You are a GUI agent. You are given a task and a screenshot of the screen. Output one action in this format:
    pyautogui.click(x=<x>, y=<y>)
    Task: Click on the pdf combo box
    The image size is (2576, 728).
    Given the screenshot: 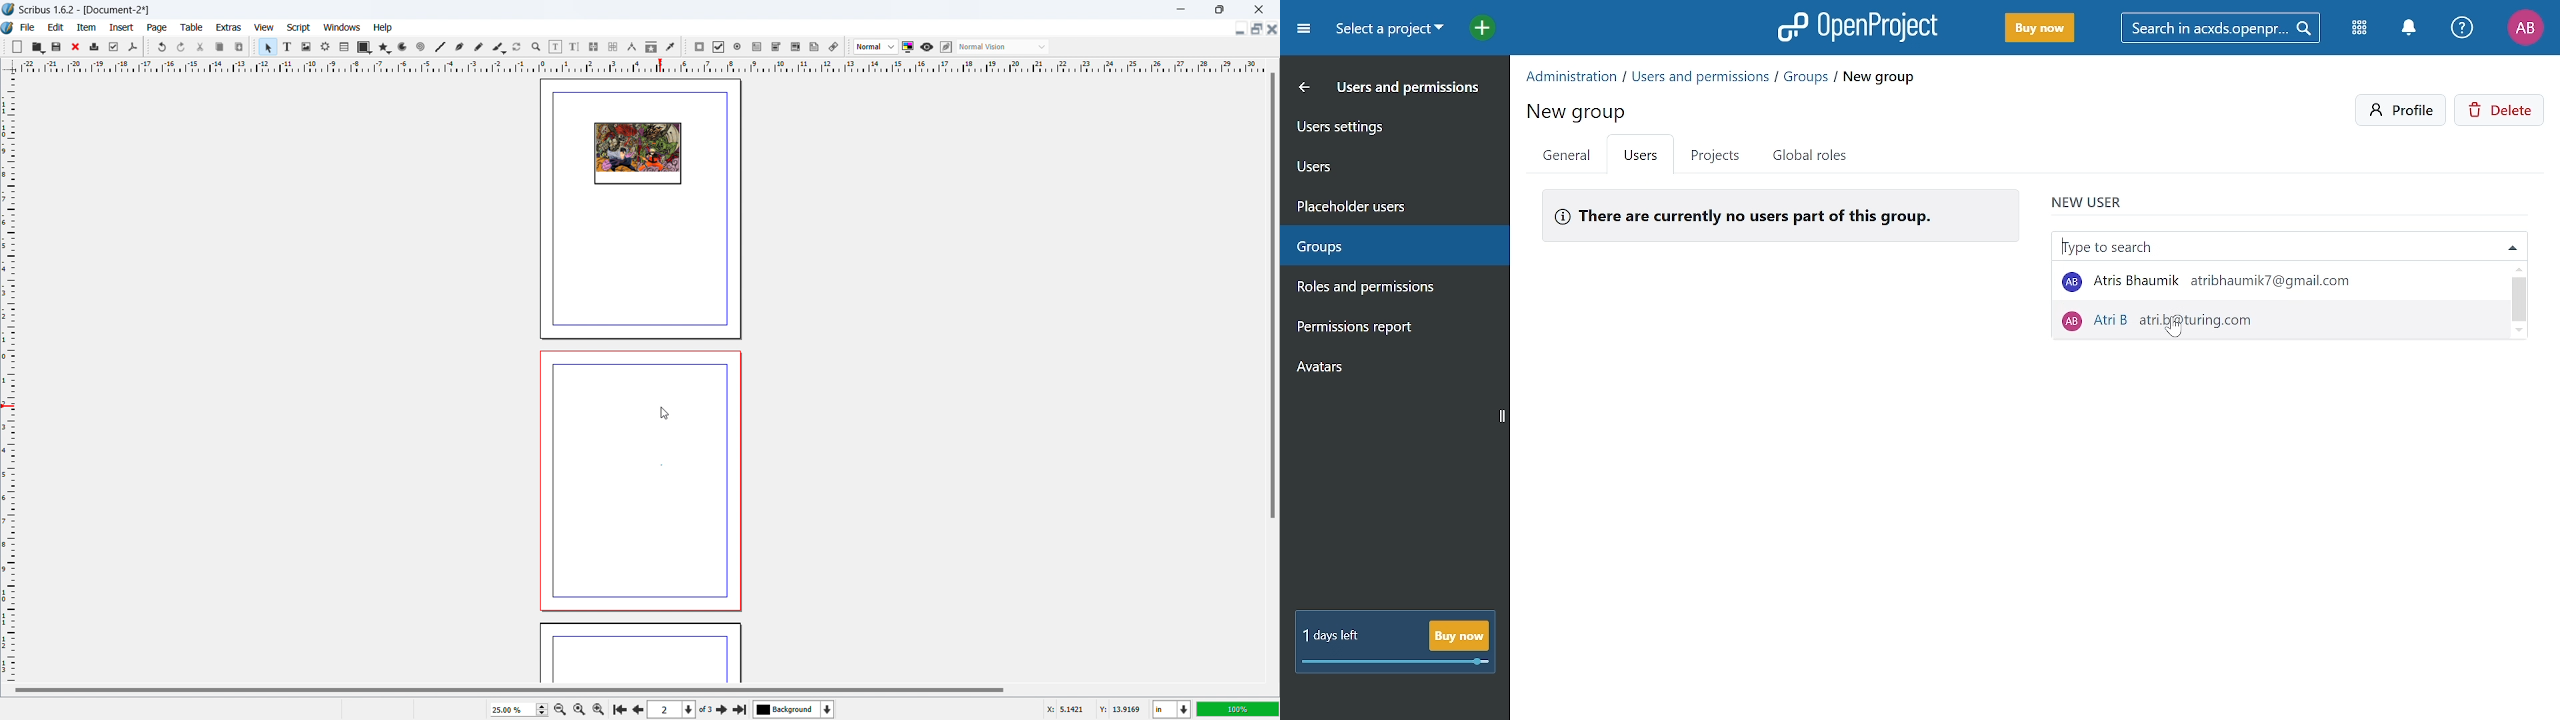 What is the action you would take?
    pyautogui.click(x=775, y=47)
    